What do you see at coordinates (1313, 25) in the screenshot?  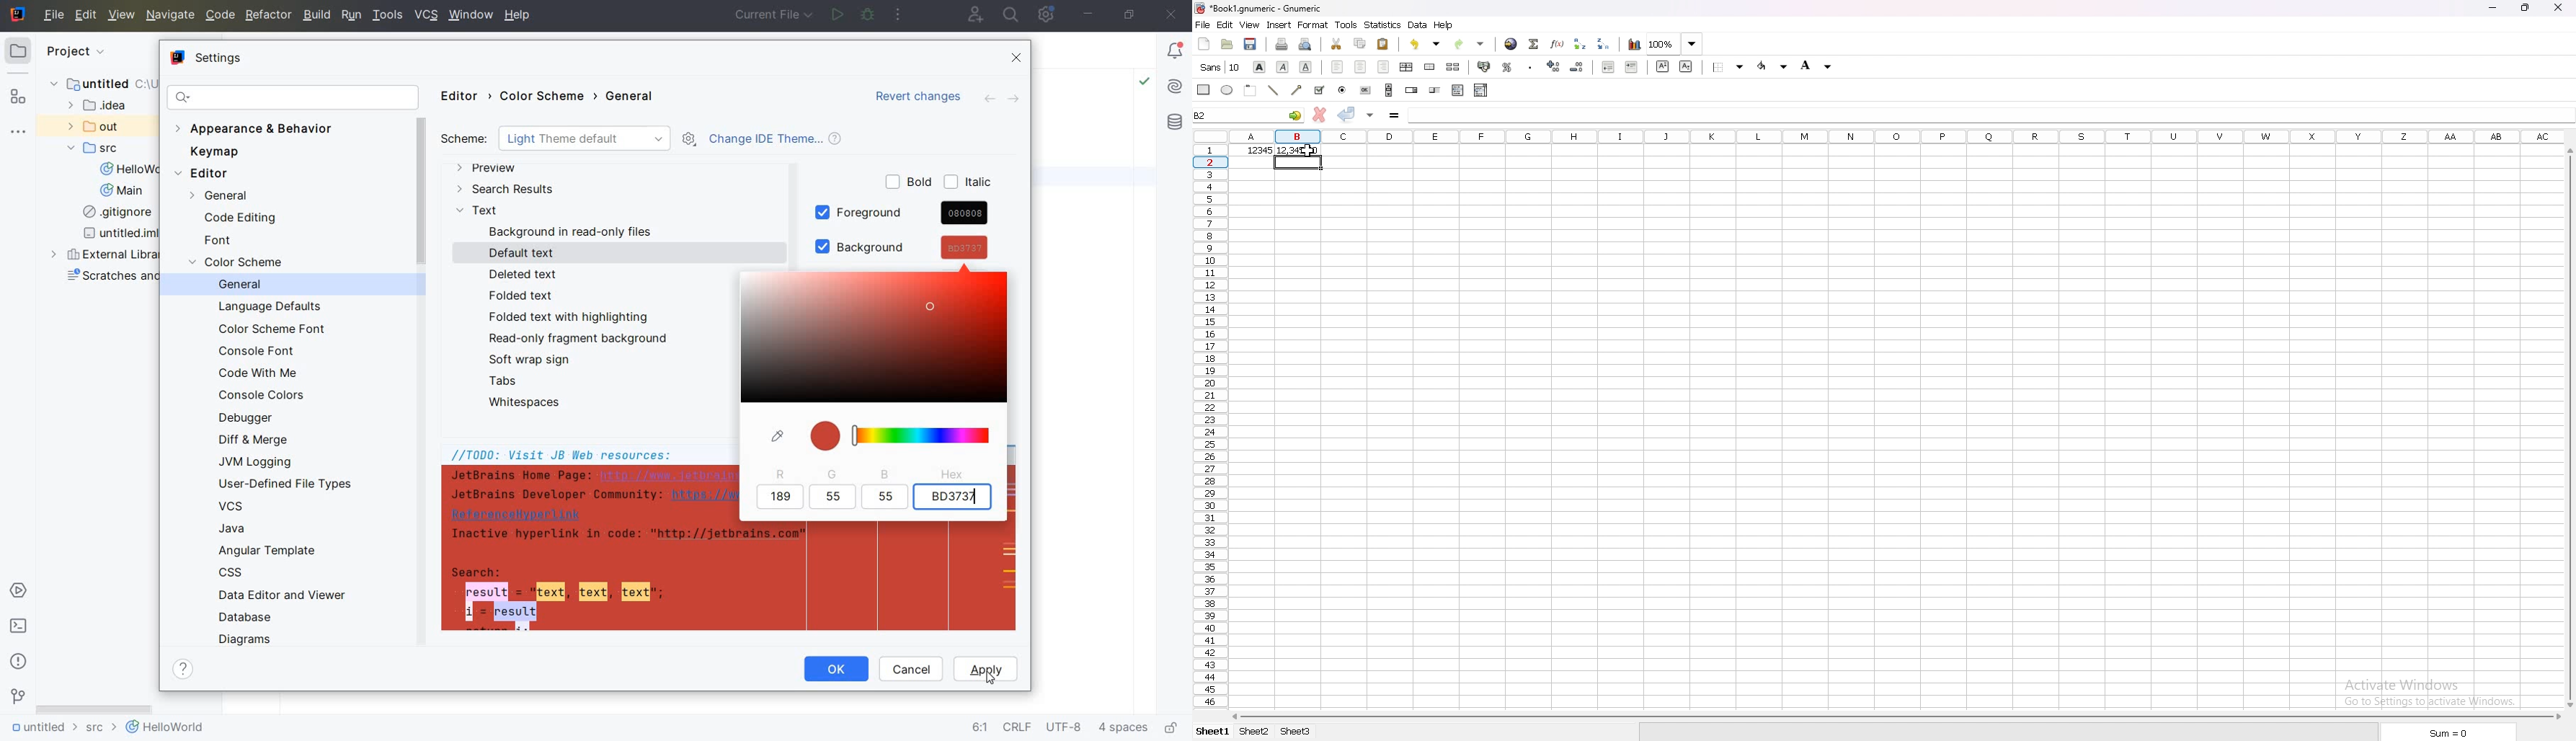 I see `format` at bounding box center [1313, 25].